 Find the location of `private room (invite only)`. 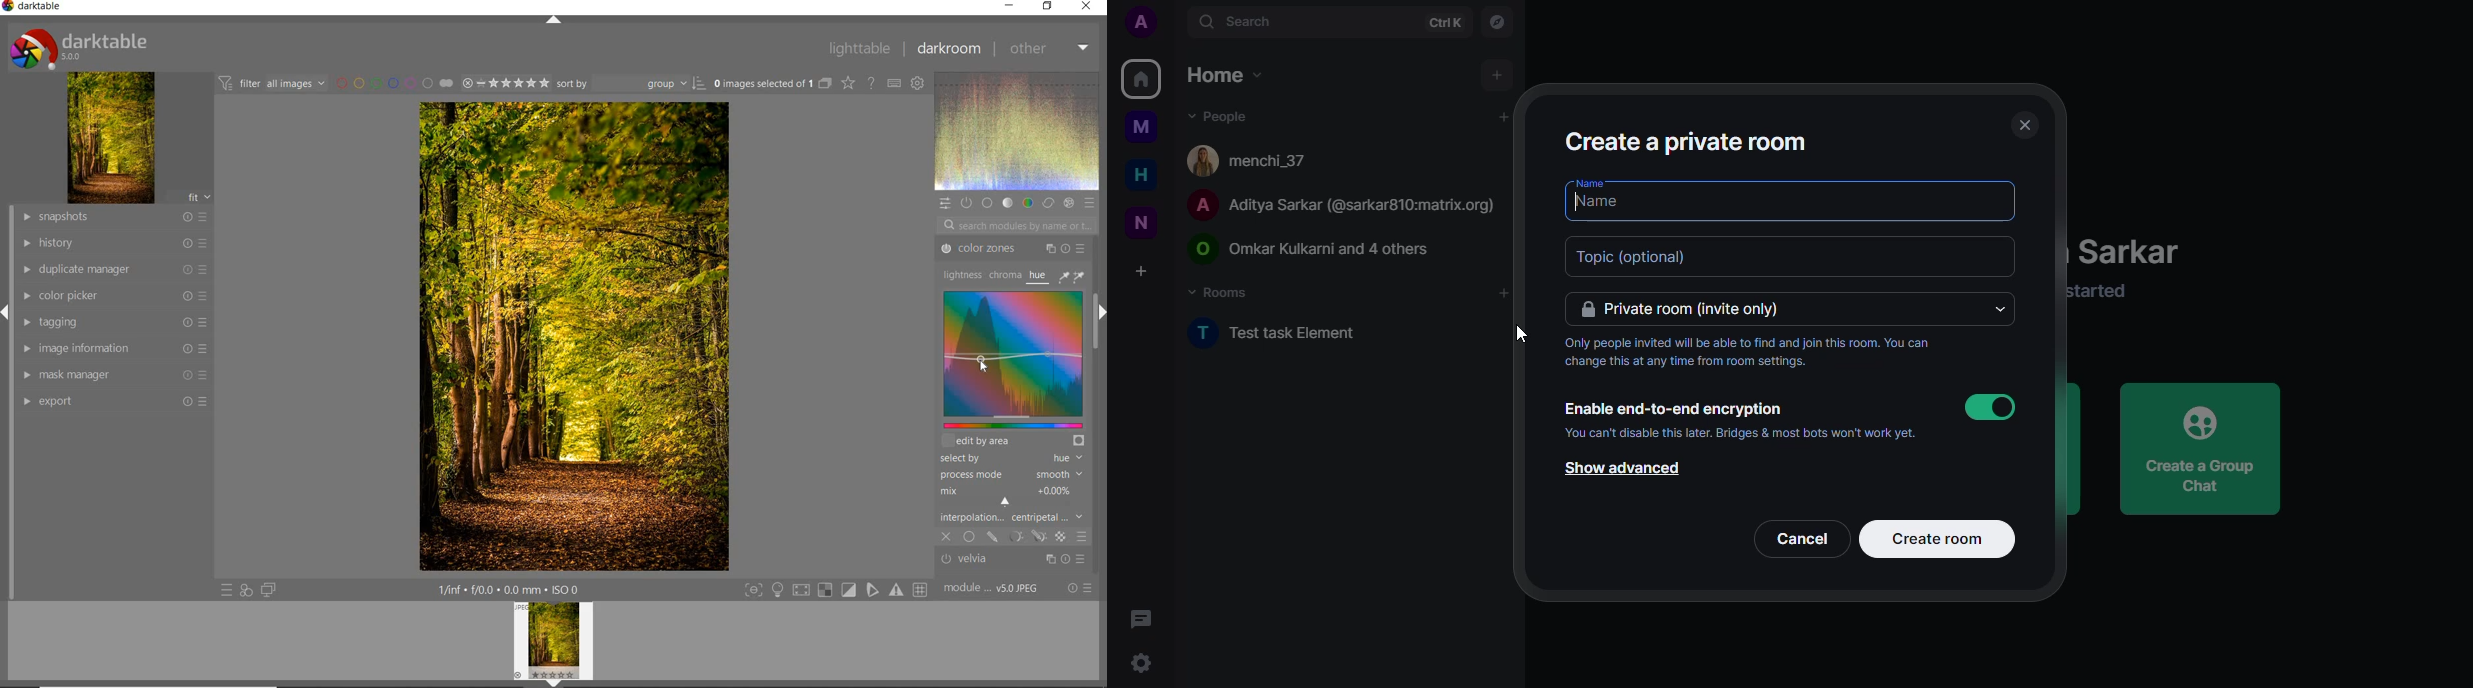

private room (invite only) is located at coordinates (1686, 310).